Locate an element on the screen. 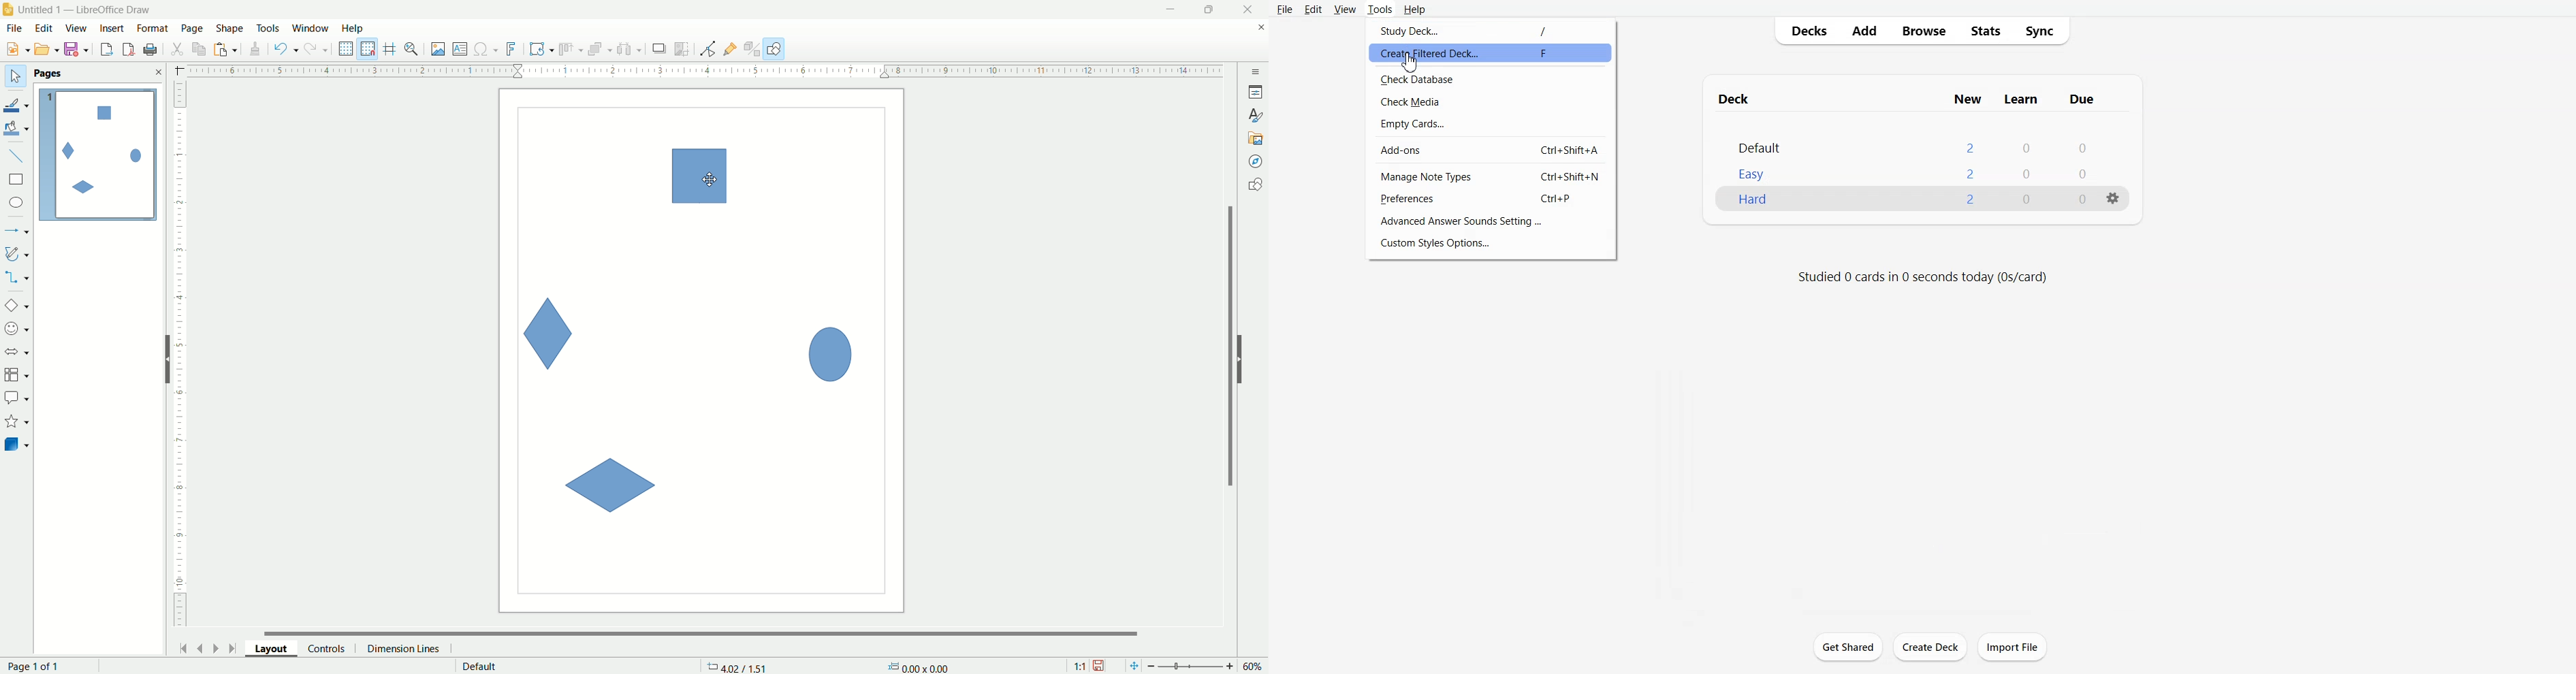 This screenshot has height=700, width=2576. insert line is located at coordinates (19, 157).